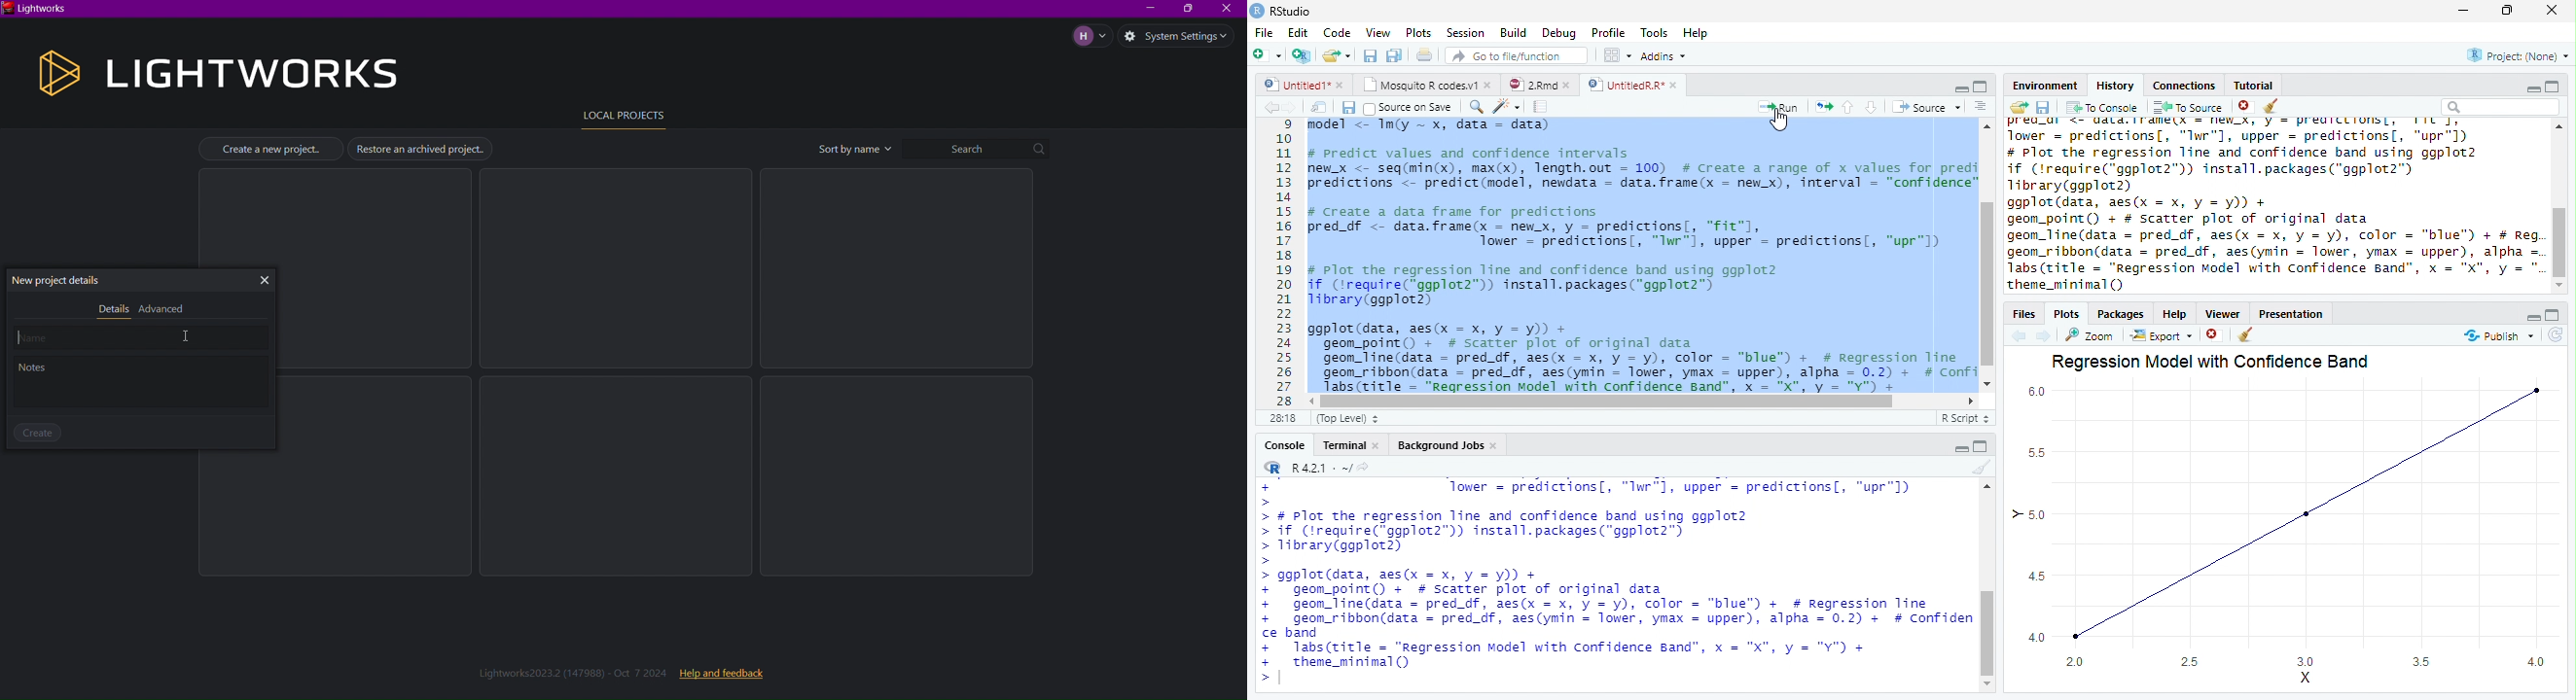 This screenshot has width=2576, height=700. Describe the element at coordinates (2224, 316) in the screenshot. I see `Viewer` at that location.